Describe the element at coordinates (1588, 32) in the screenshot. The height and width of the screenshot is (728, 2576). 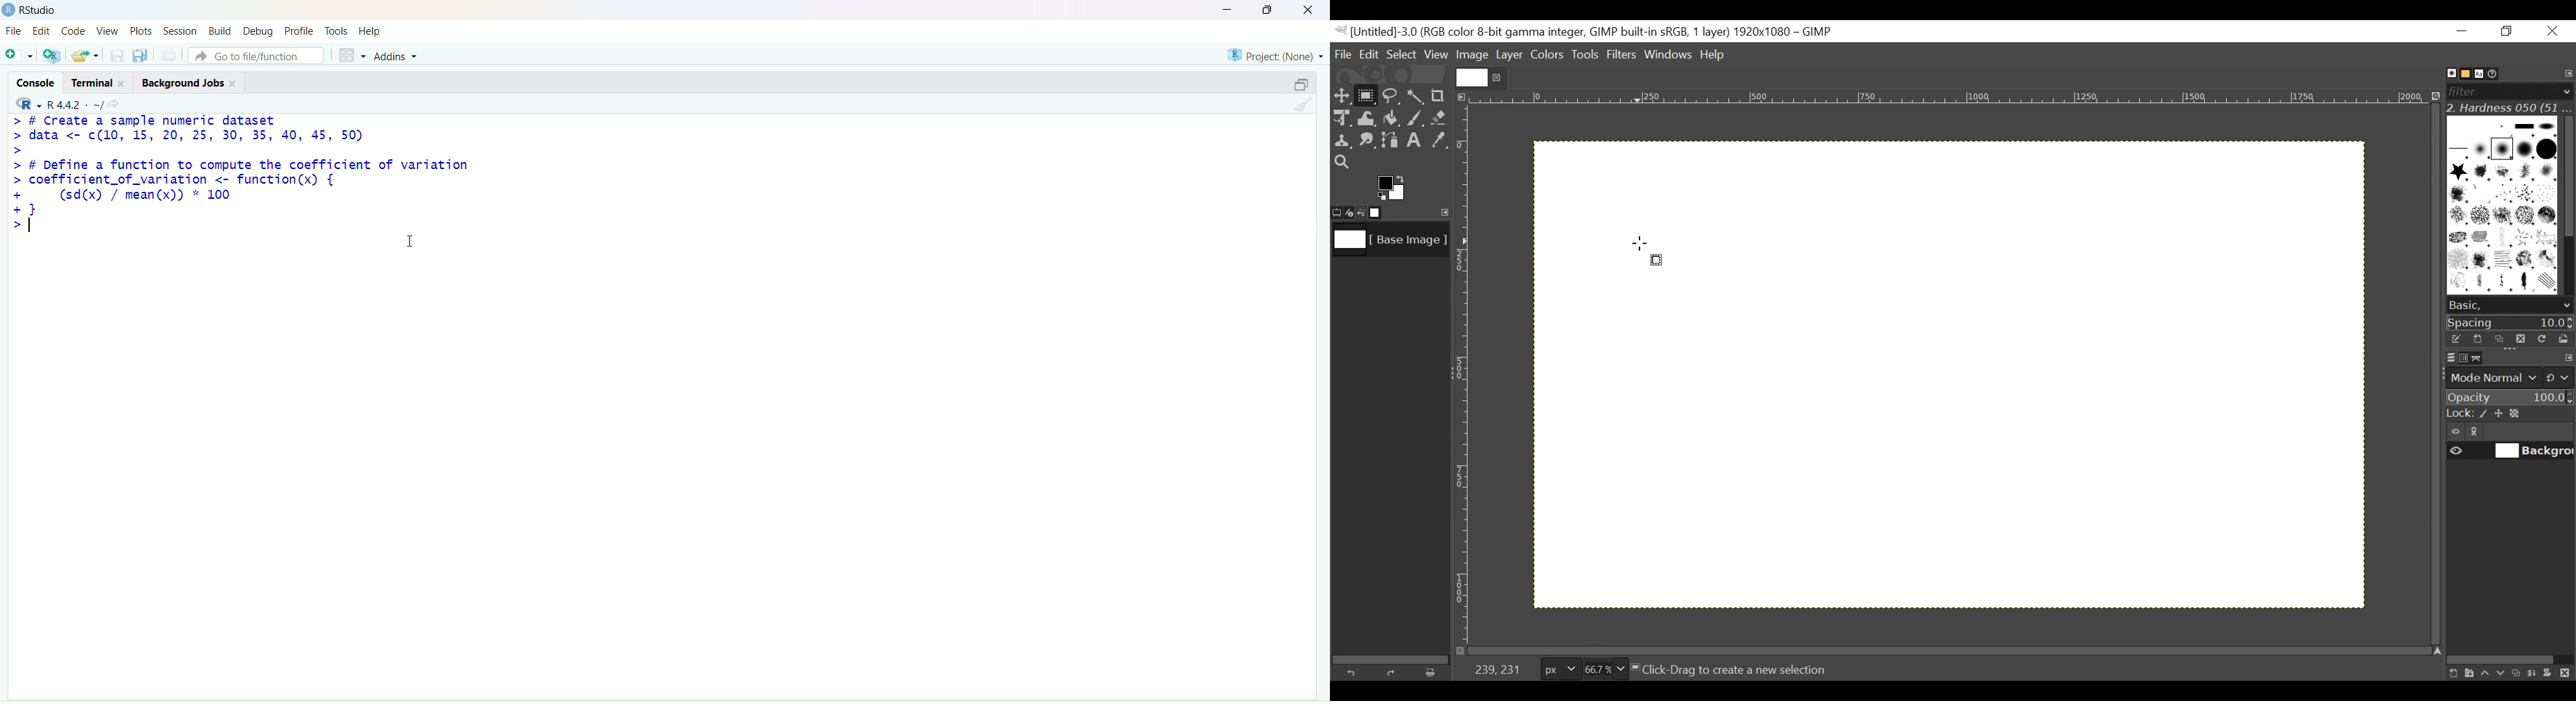
I see `Gimp File Name` at that location.